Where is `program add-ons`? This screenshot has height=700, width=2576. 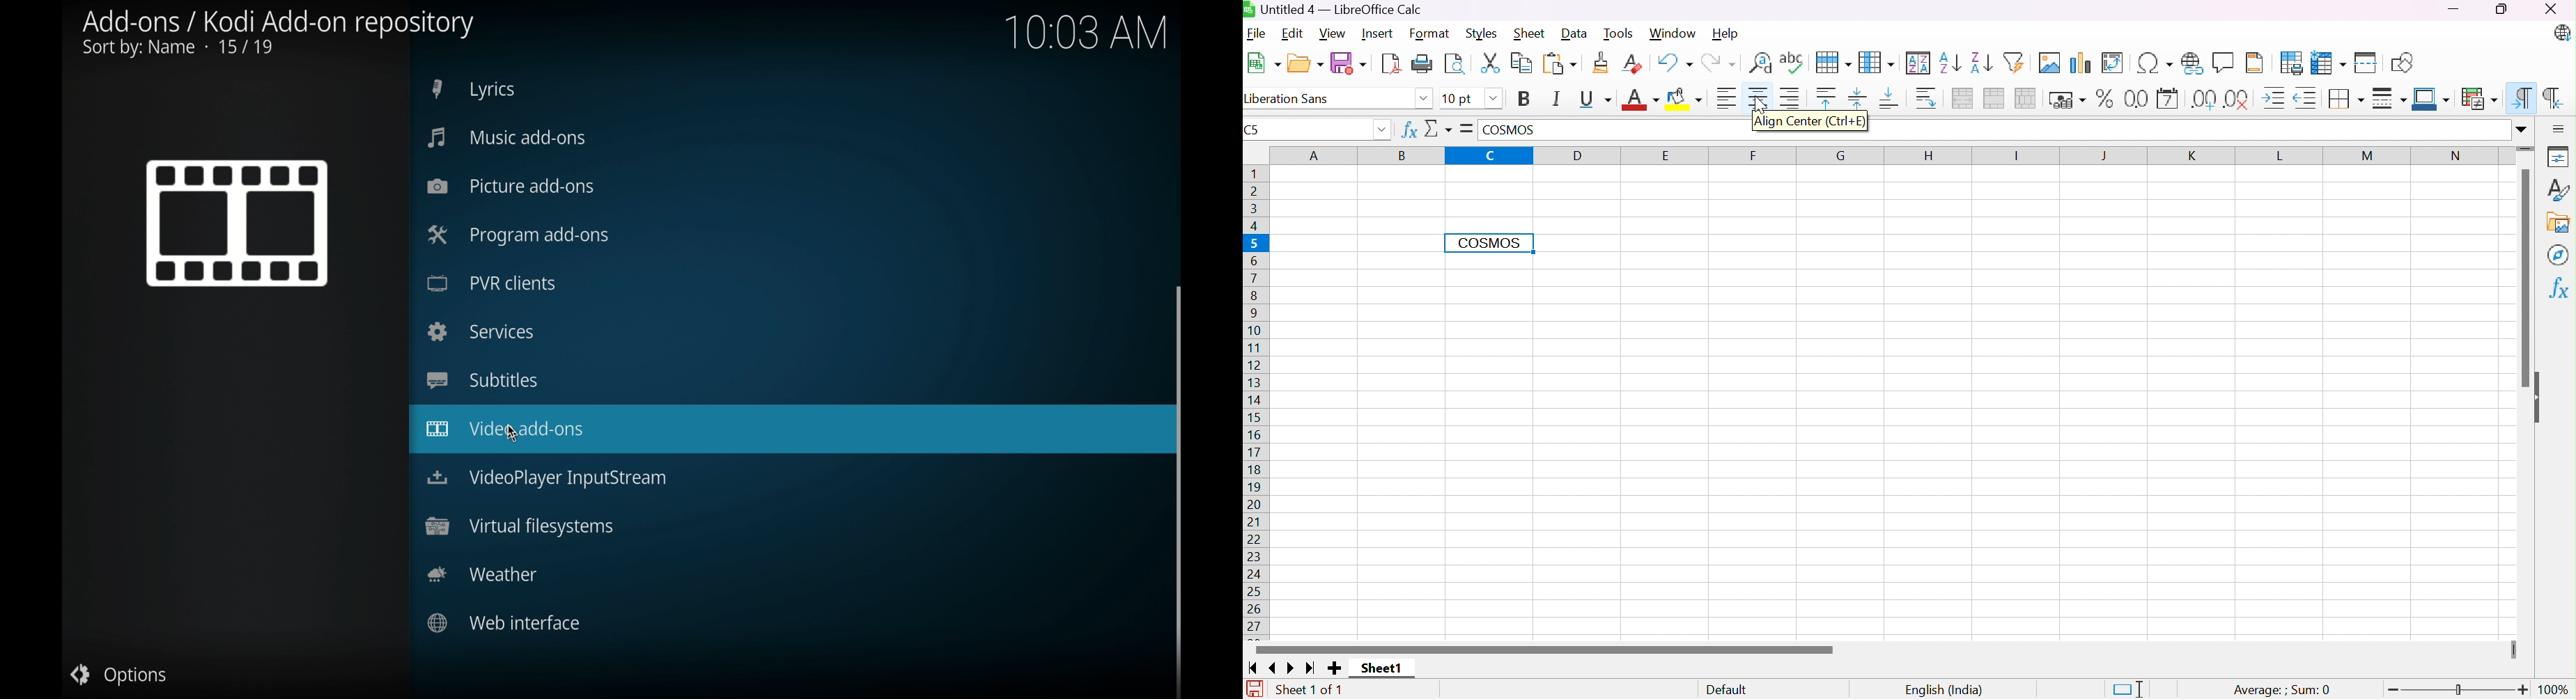 program add-ons is located at coordinates (518, 235).